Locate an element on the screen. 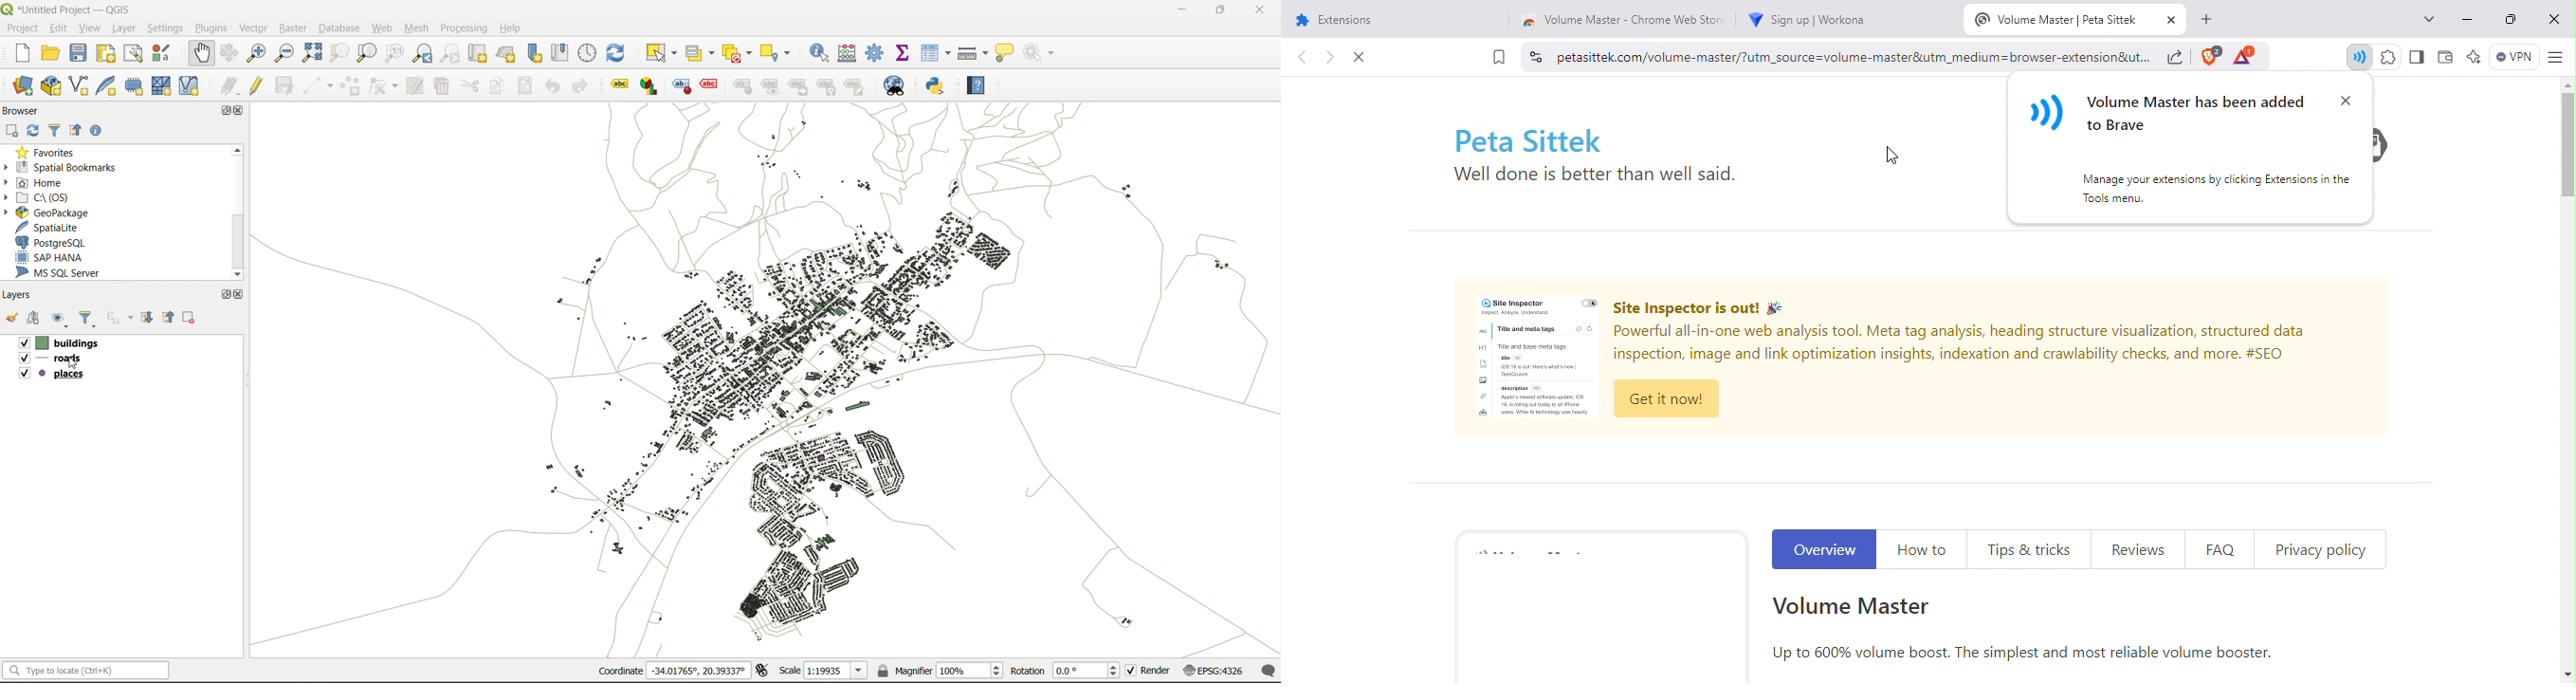 This screenshot has height=700, width=2576. ms sql server is located at coordinates (65, 273).